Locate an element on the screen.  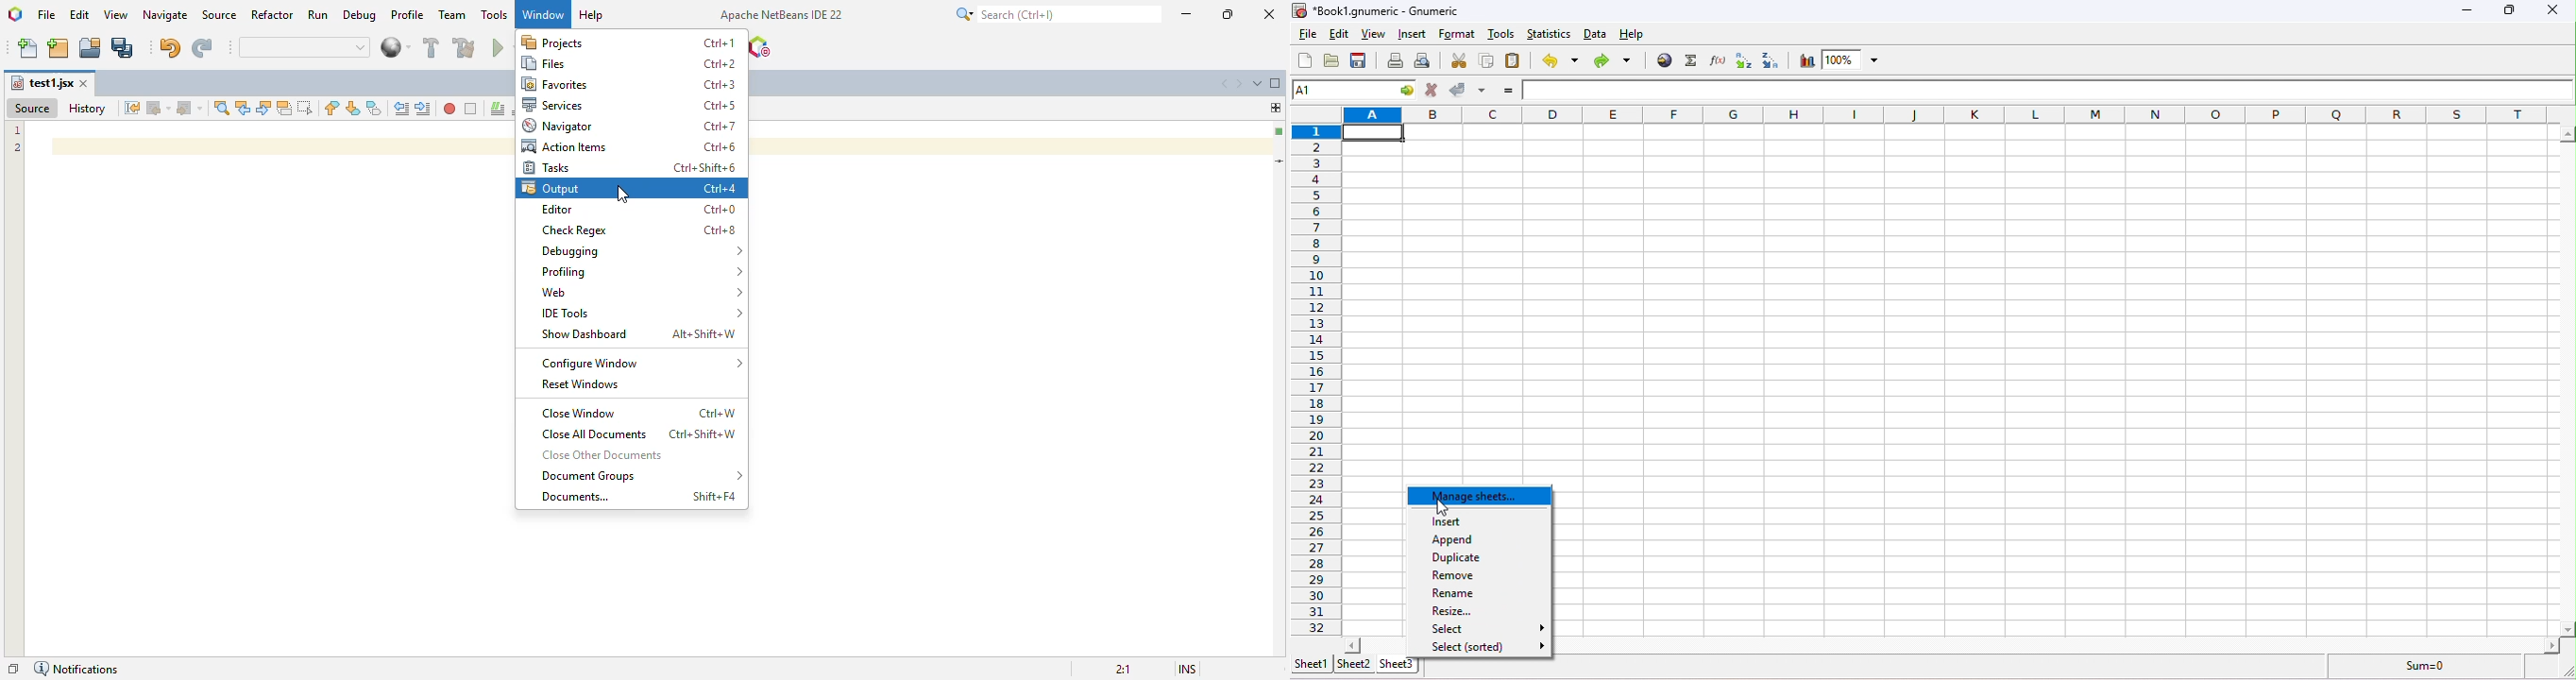
go to is located at coordinates (1409, 90).